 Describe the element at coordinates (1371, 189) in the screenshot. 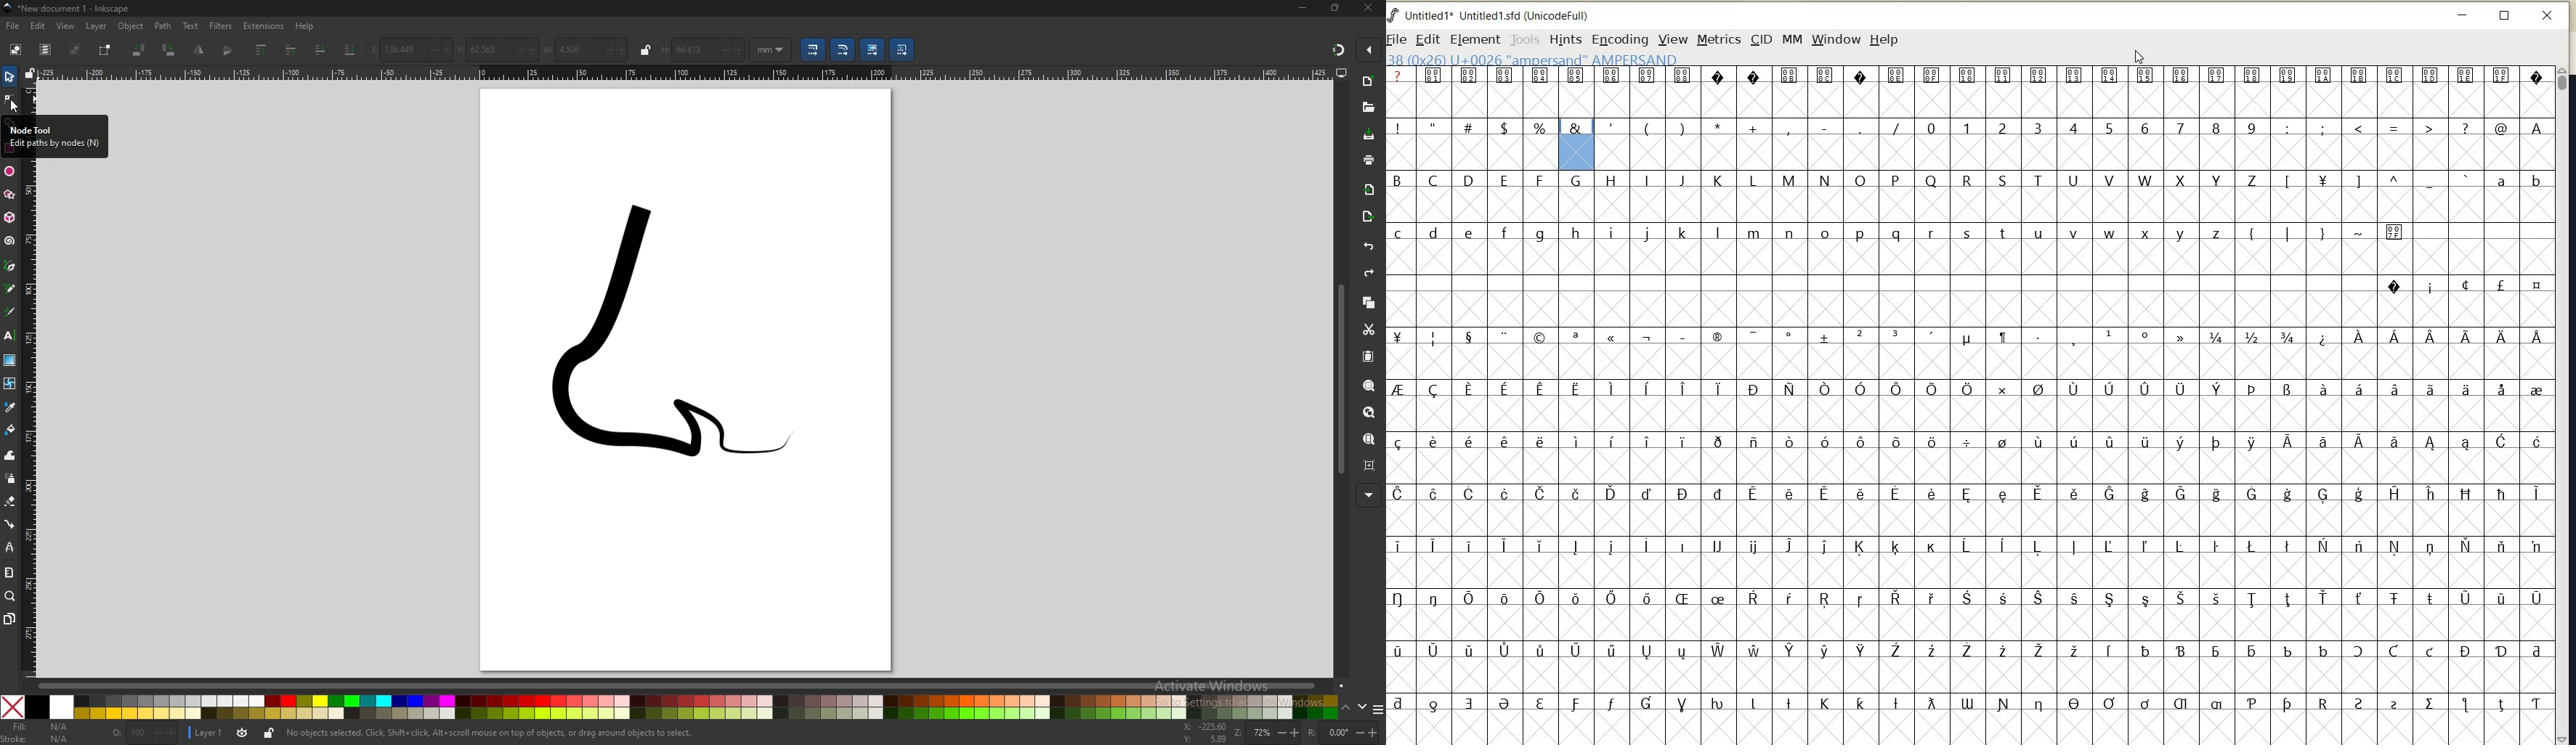

I see `import` at that location.